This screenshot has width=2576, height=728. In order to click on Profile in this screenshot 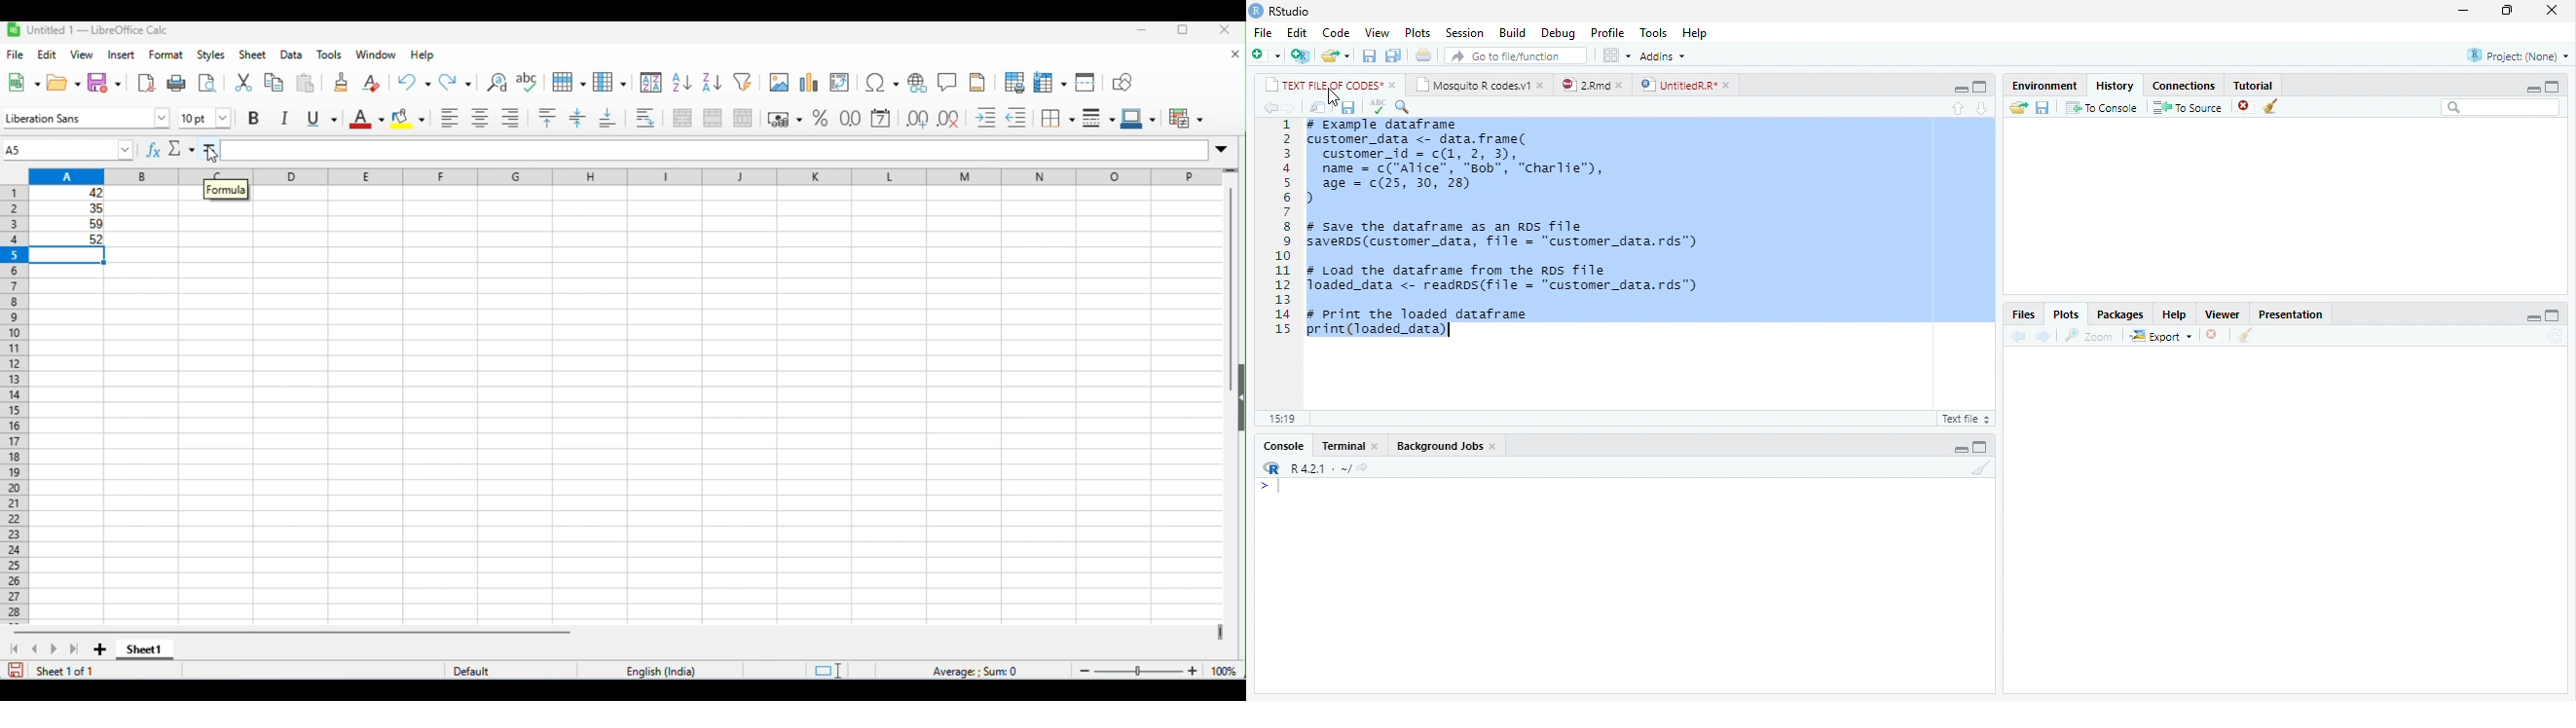, I will do `click(1607, 32)`.